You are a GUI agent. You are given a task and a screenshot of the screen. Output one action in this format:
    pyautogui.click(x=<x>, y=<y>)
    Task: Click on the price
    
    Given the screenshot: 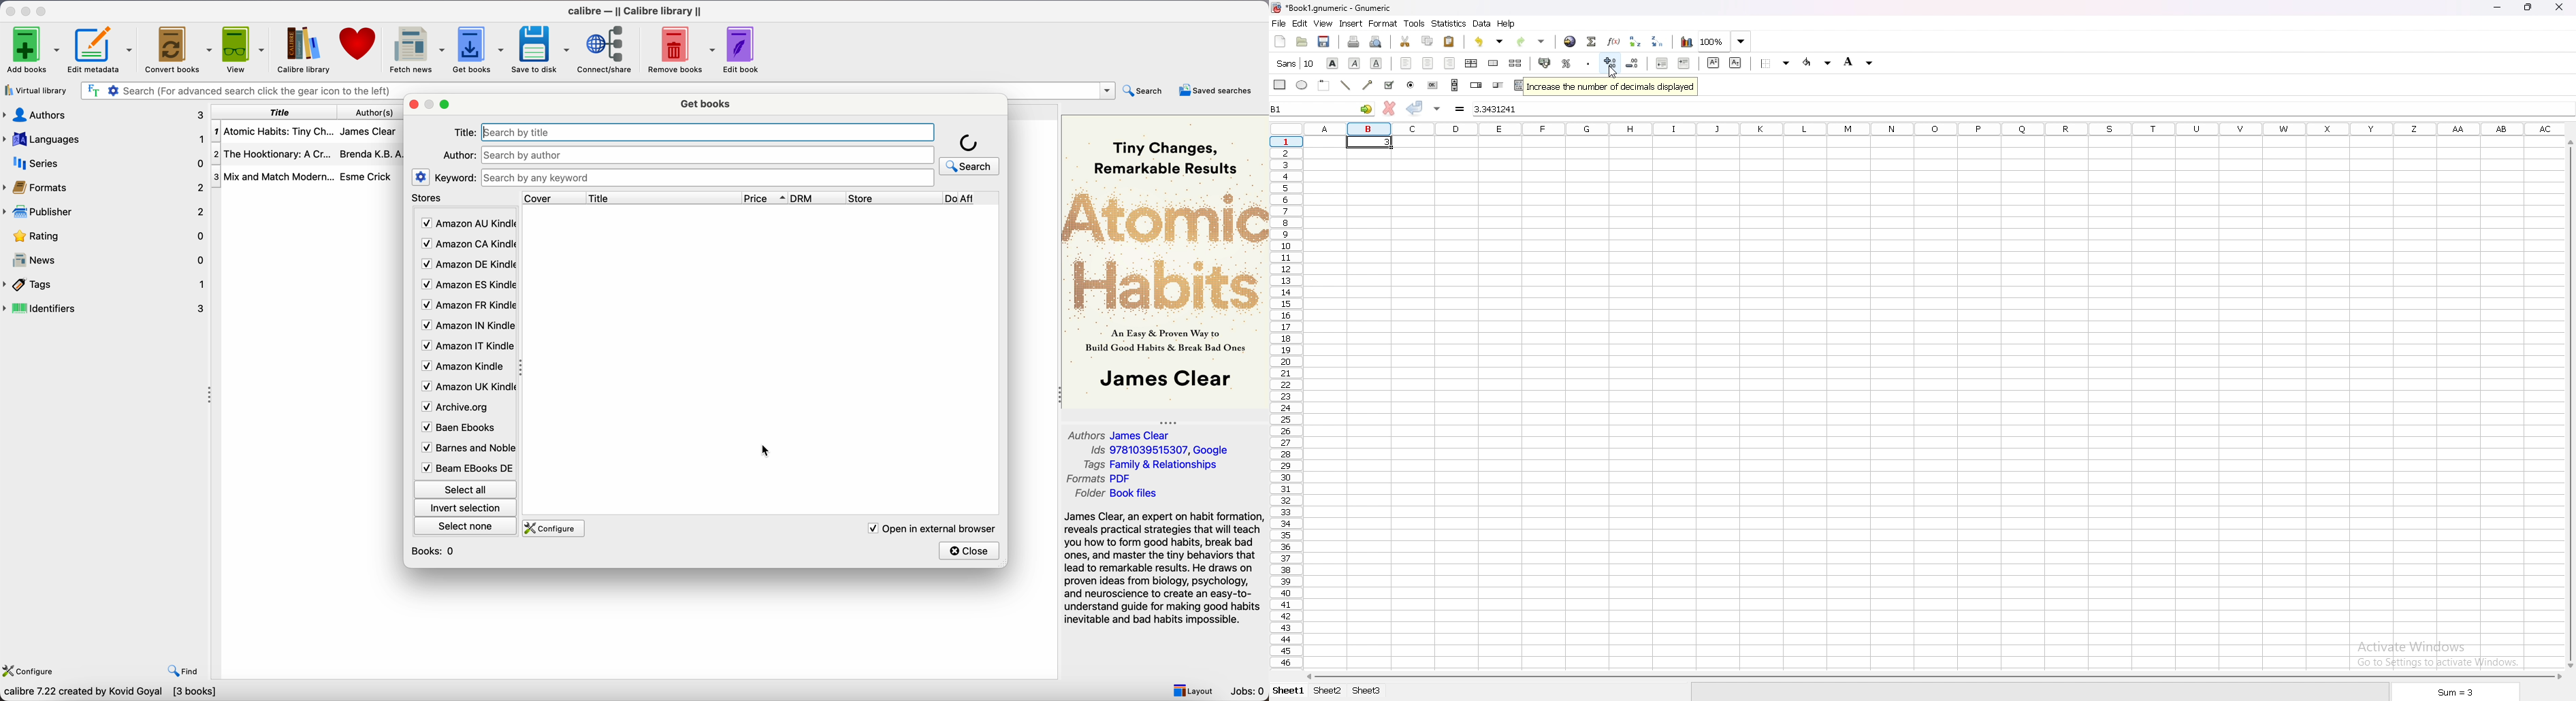 What is the action you would take?
    pyautogui.click(x=766, y=198)
    